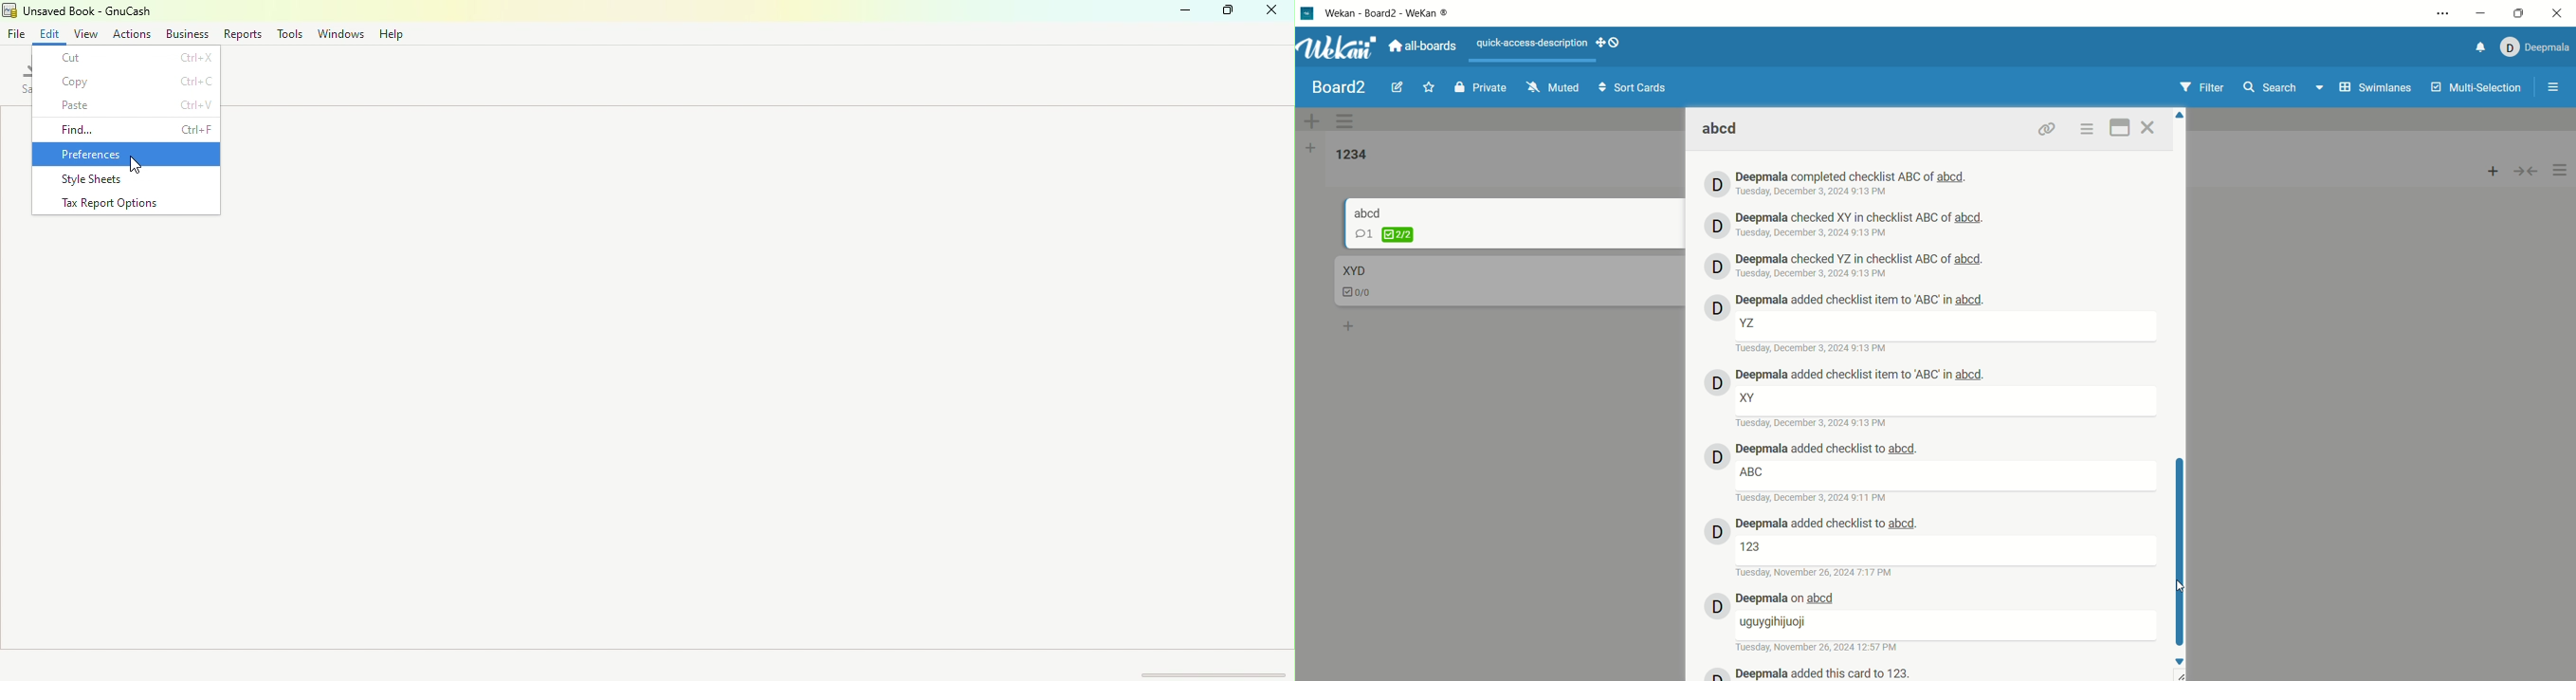 The height and width of the screenshot is (700, 2576). I want to click on text, so click(1775, 623).